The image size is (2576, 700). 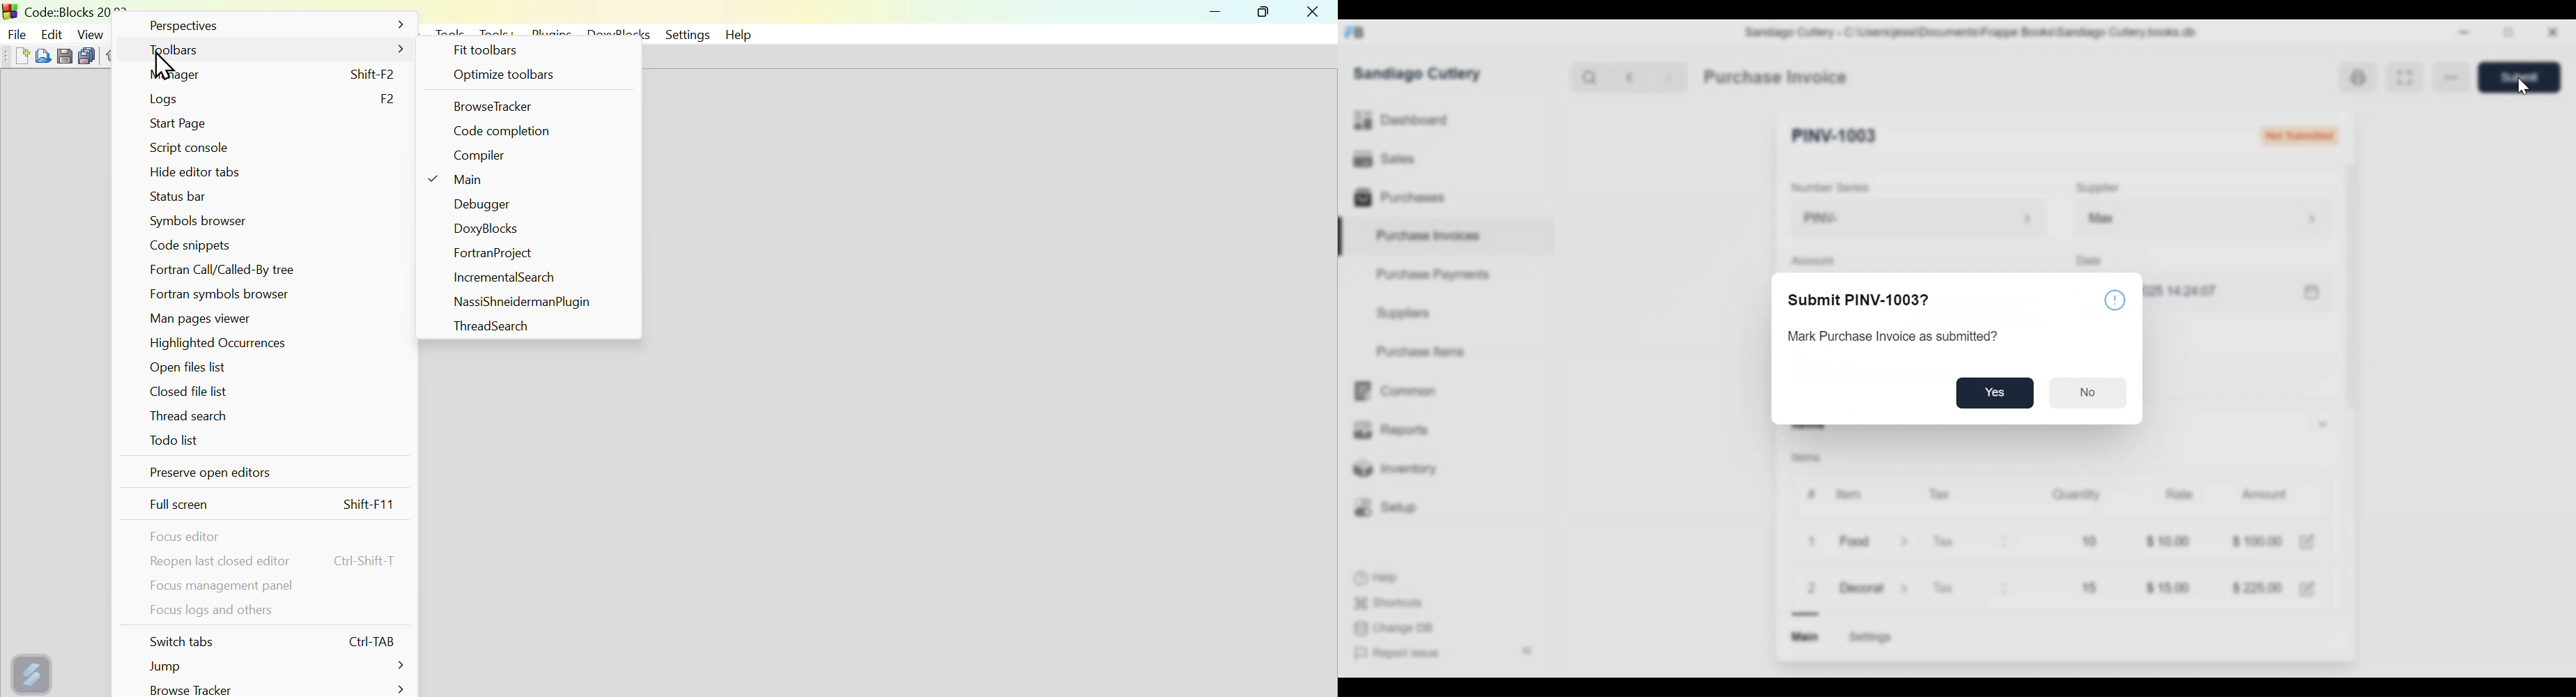 What do you see at coordinates (40, 55) in the screenshot?
I see `Open` at bounding box center [40, 55].